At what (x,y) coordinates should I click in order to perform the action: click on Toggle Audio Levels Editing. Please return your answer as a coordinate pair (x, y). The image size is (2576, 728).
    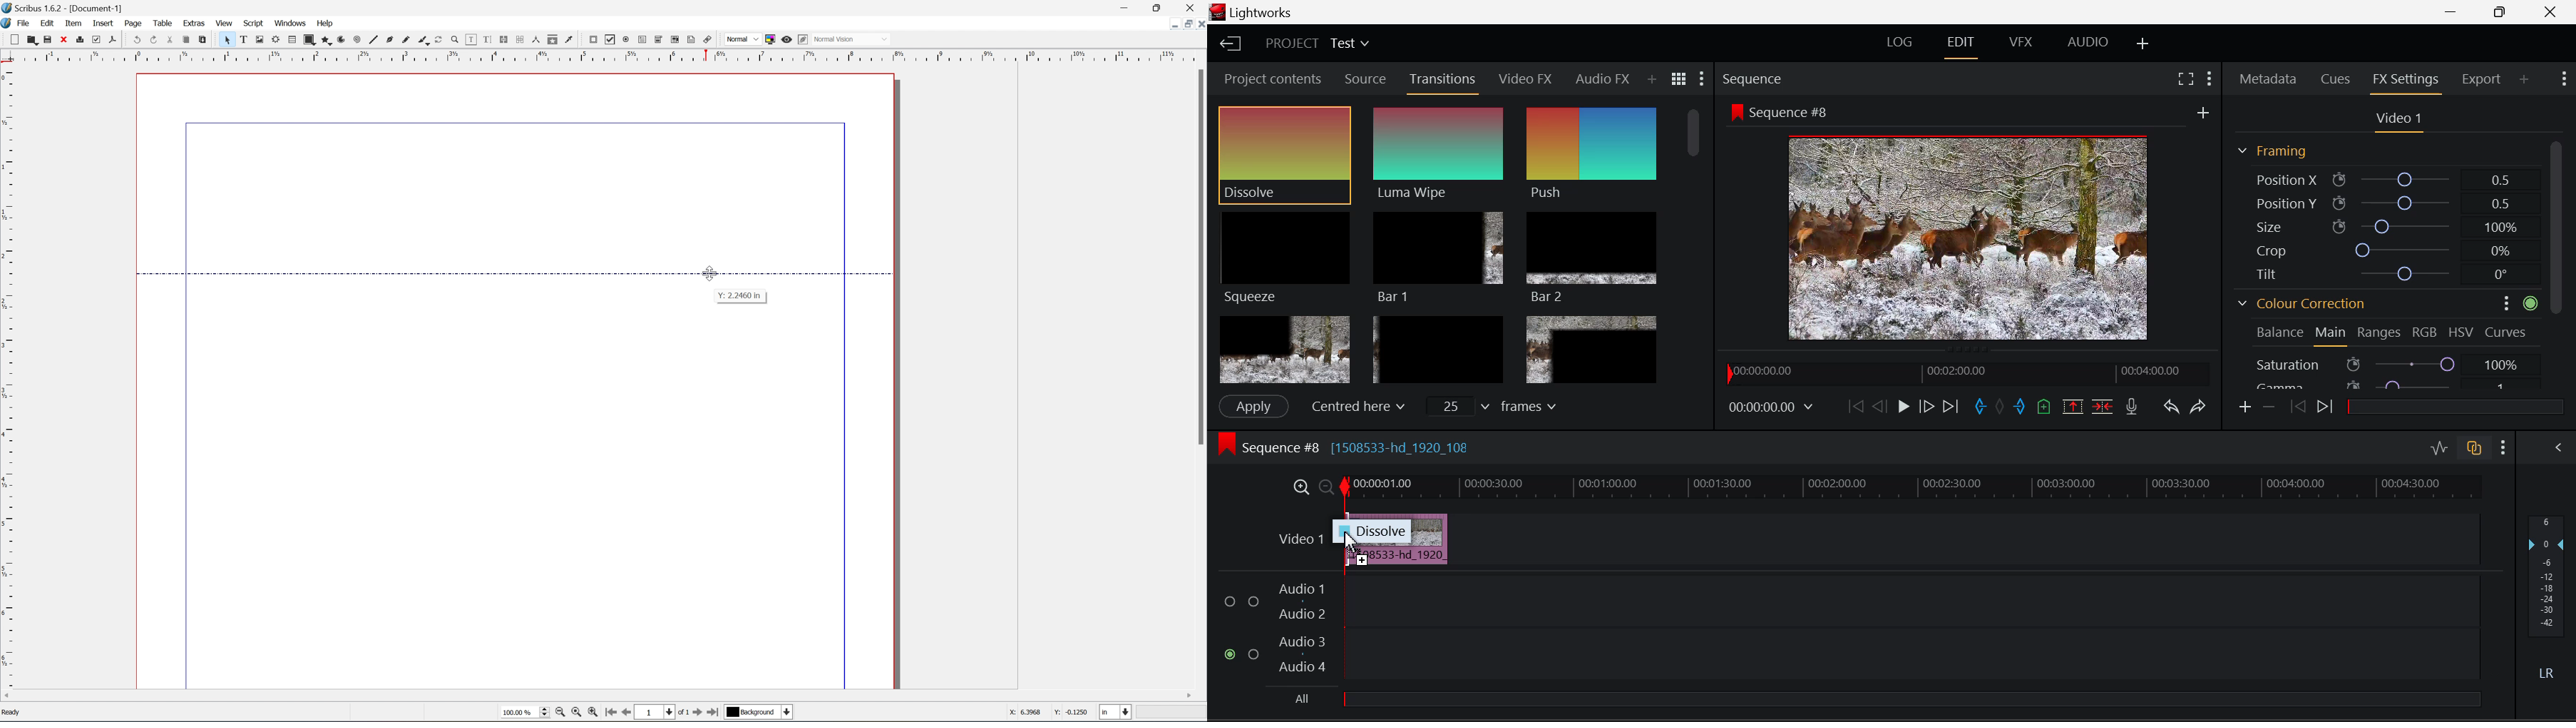
    Looking at the image, I should click on (2438, 451).